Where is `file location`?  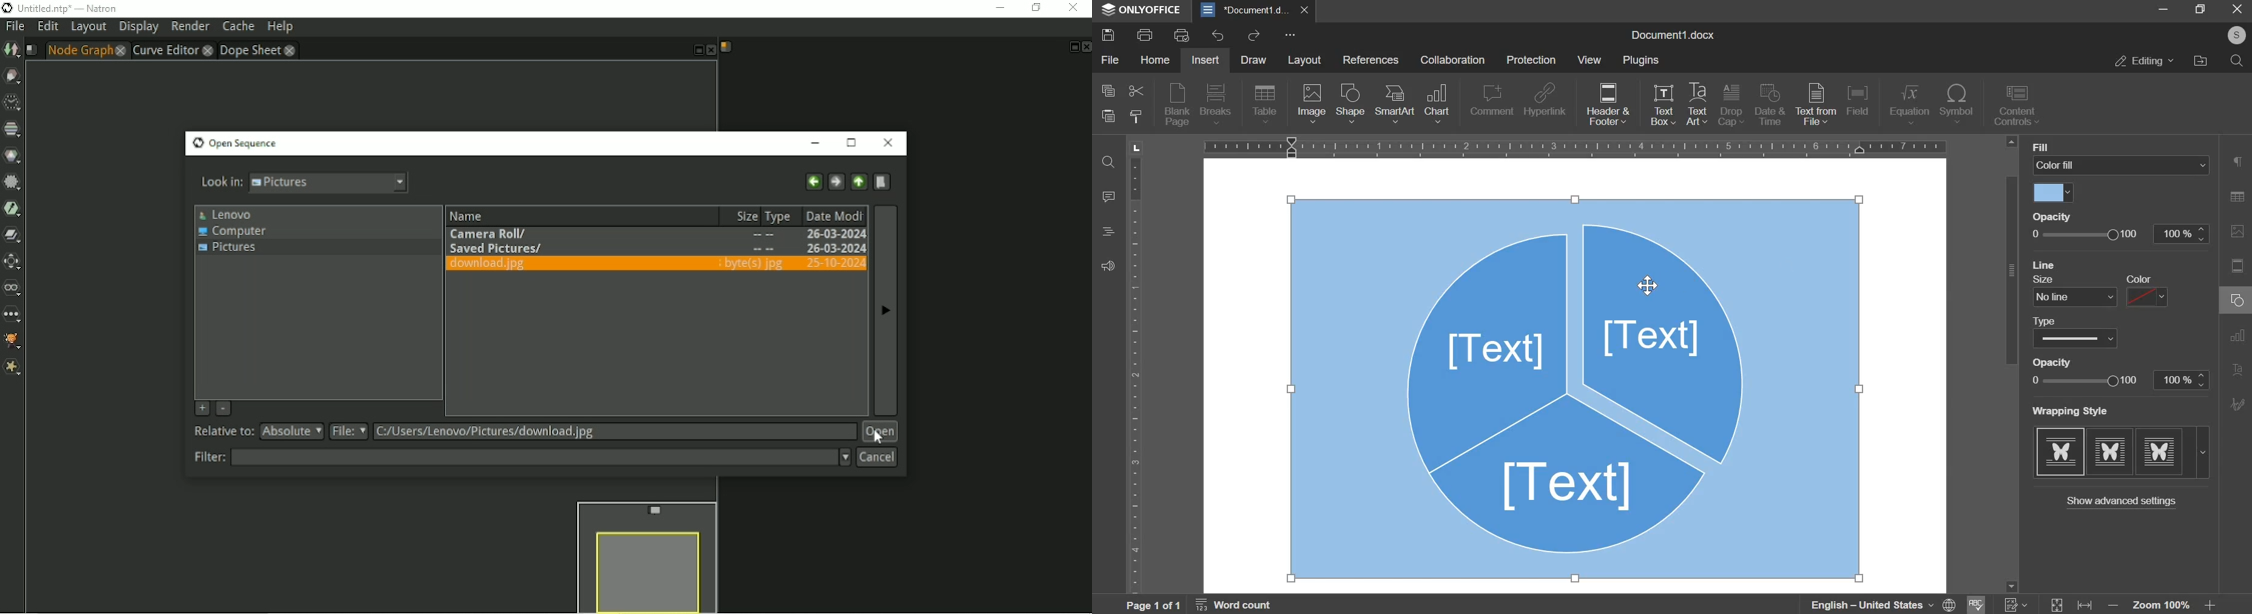
file location is located at coordinates (2200, 60).